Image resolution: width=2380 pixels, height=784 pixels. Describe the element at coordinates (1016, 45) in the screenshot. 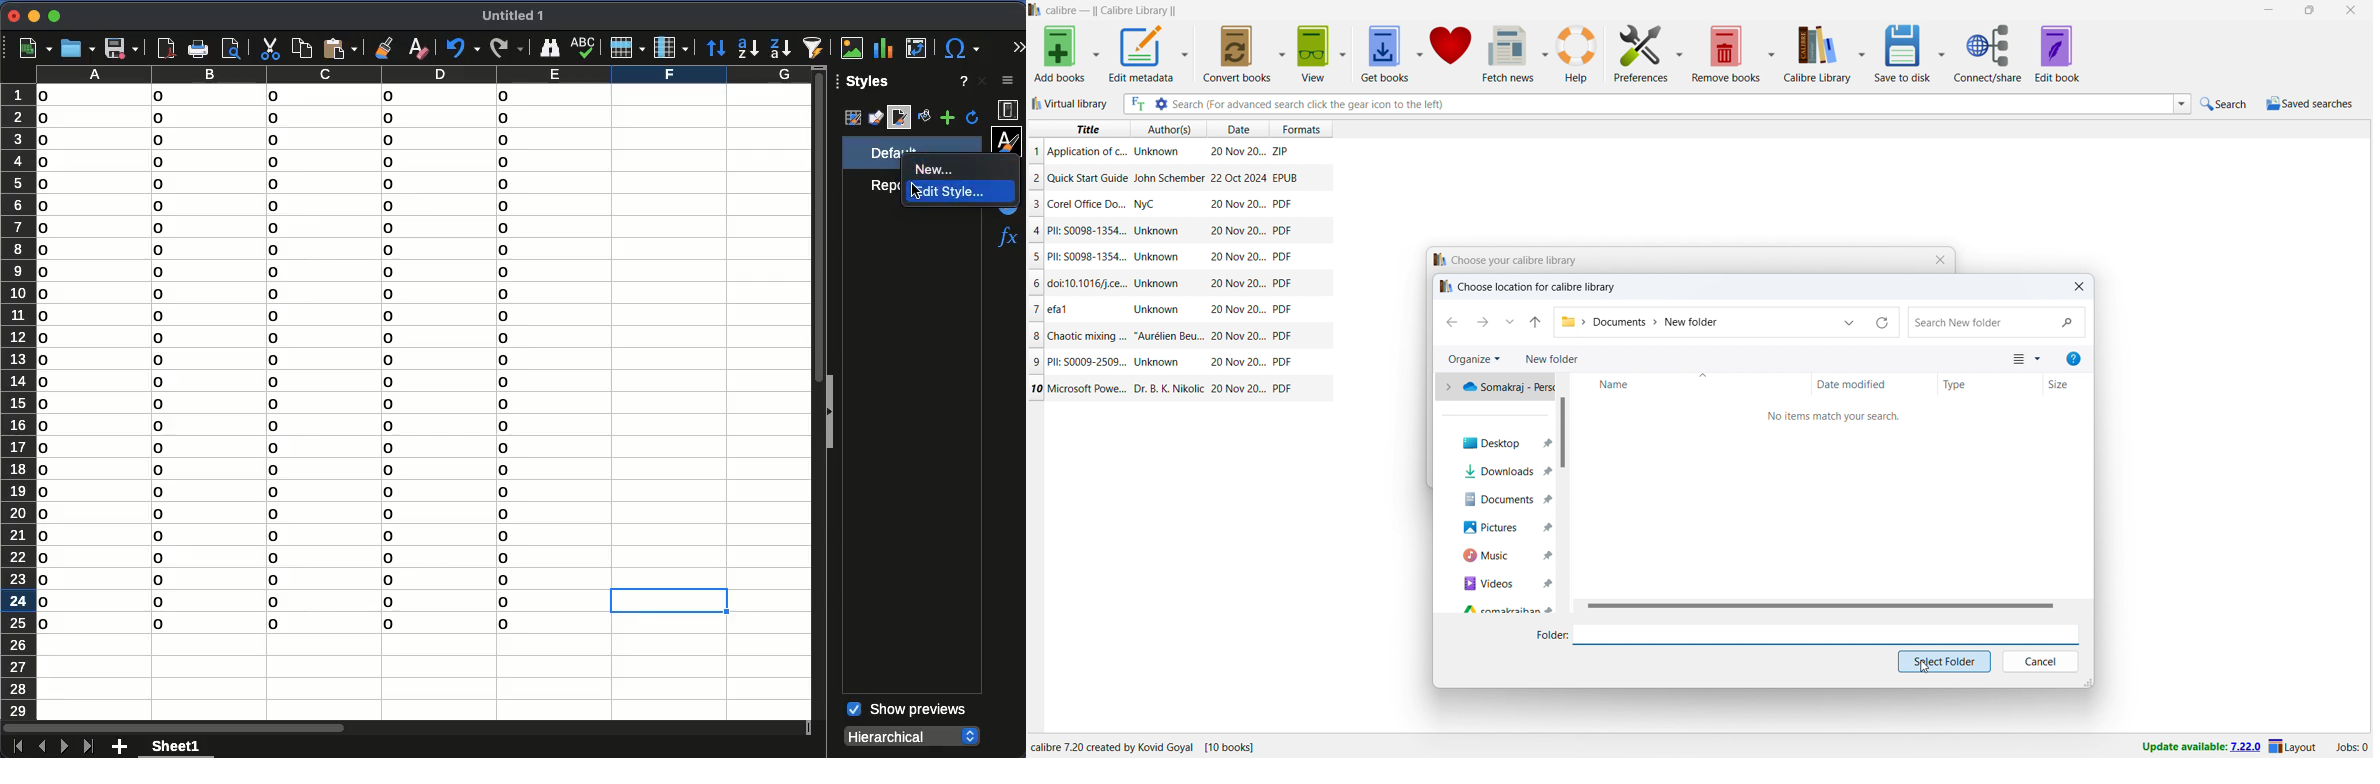

I see `expand` at that location.